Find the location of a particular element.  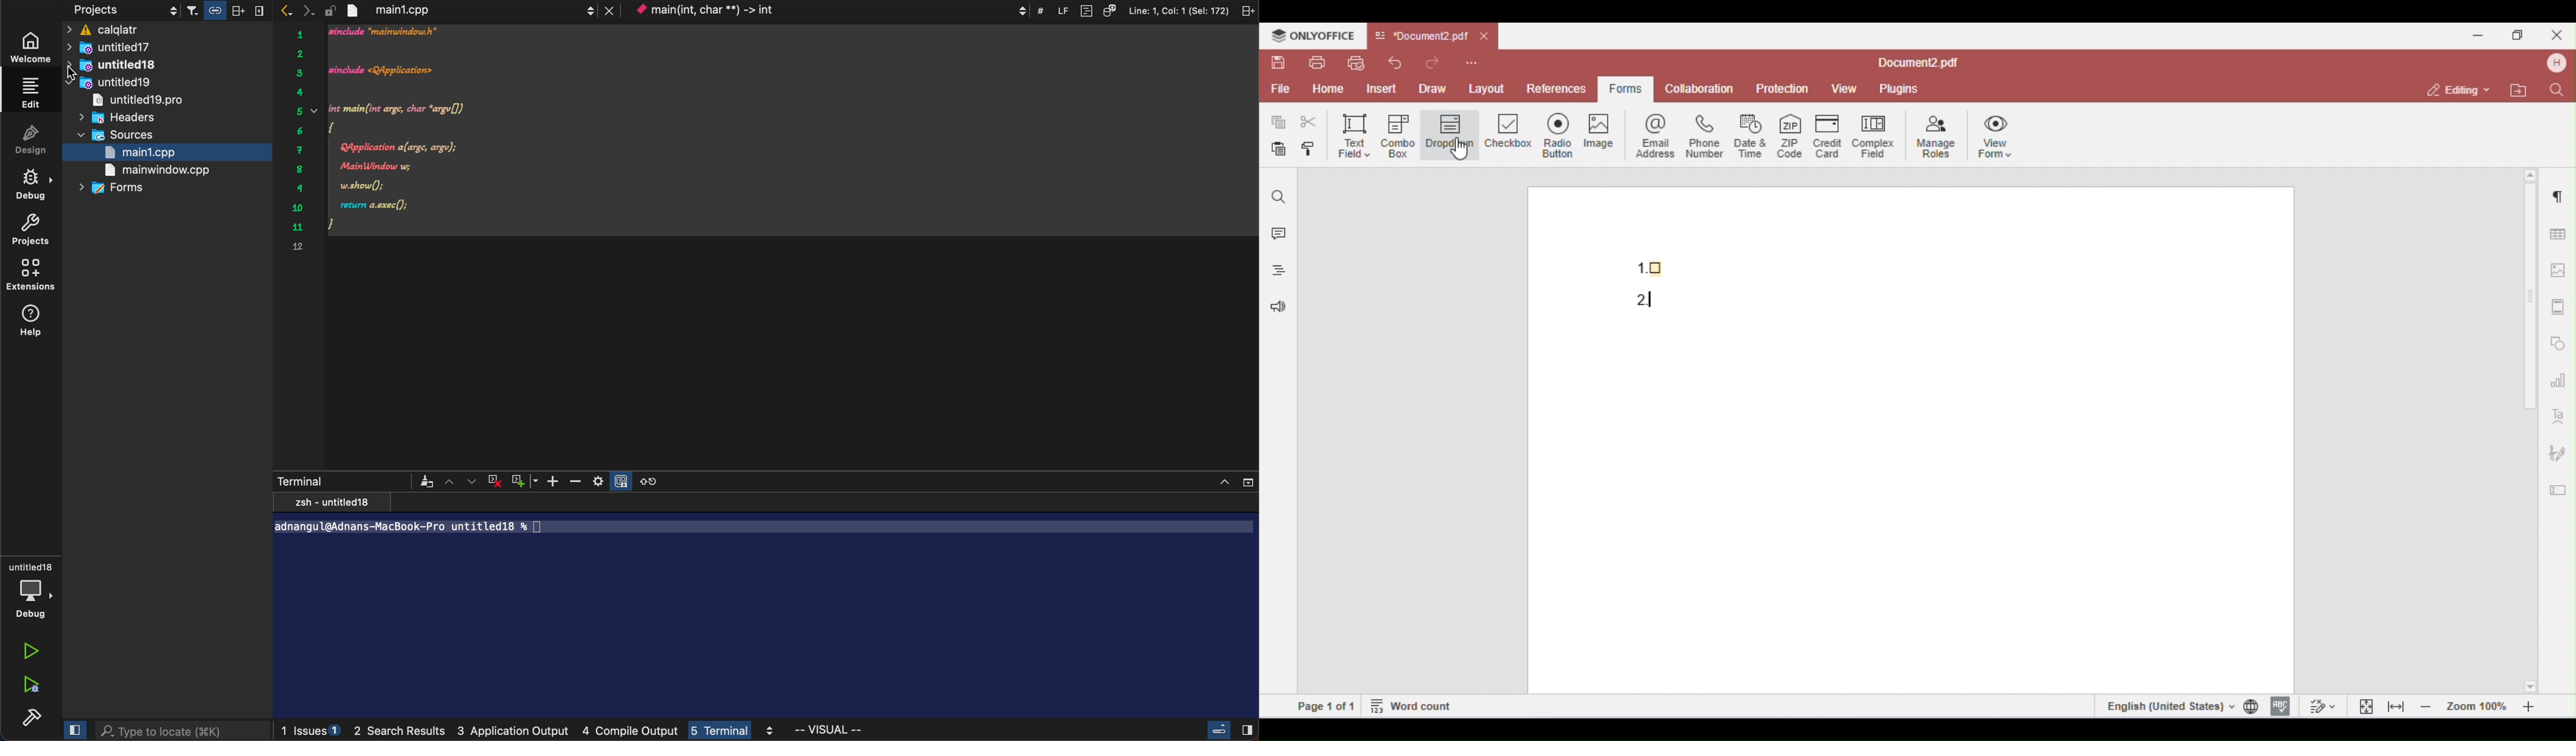

cursor is located at coordinates (80, 71).